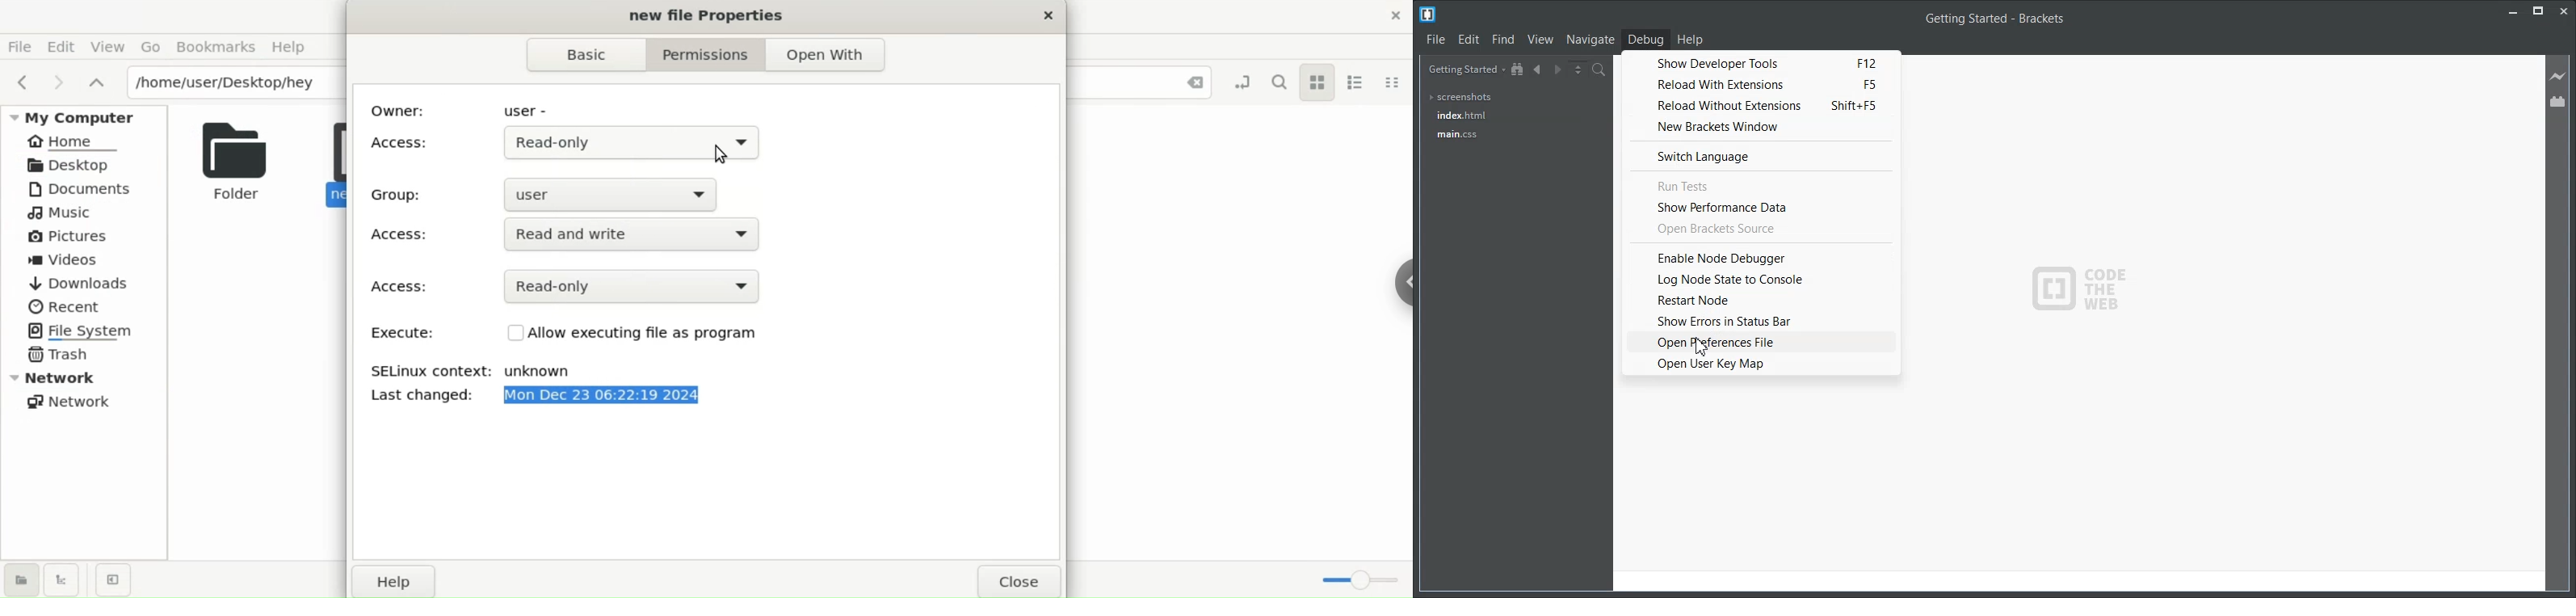 Image resolution: width=2576 pixels, height=616 pixels. I want to click on Access, so click(403, 236).